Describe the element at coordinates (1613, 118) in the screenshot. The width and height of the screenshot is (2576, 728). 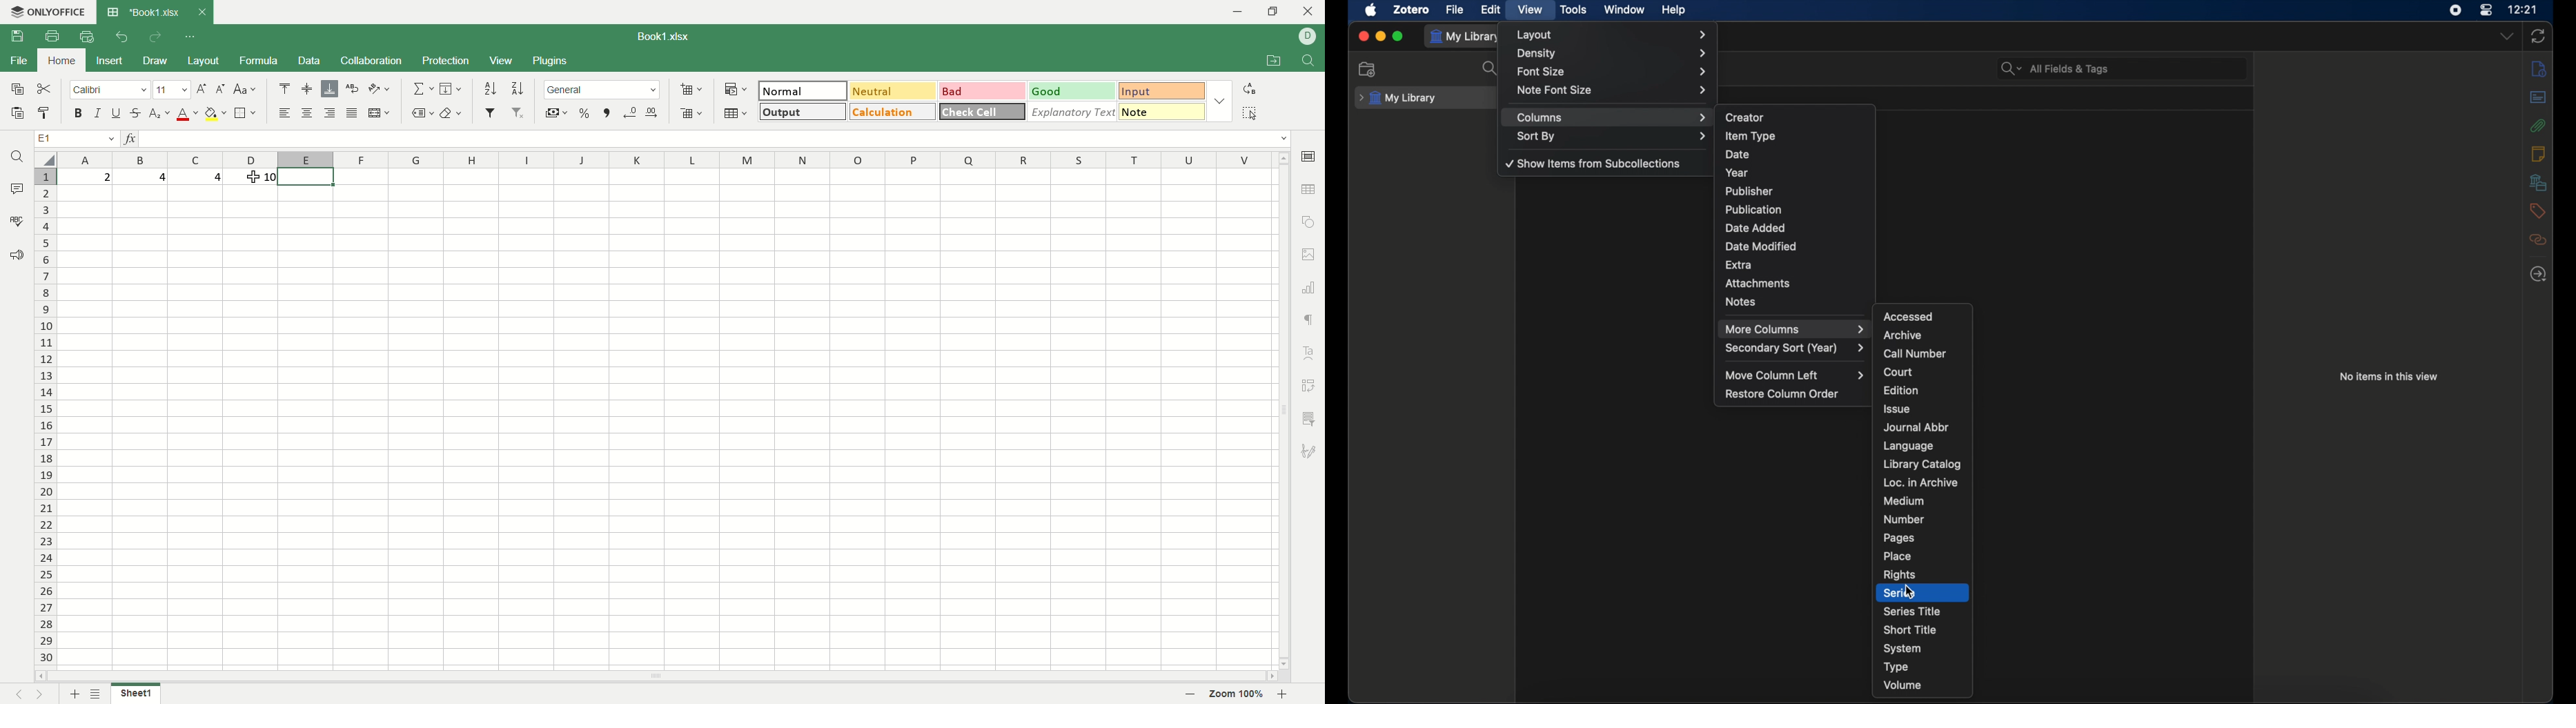
I see `columns` at that location.